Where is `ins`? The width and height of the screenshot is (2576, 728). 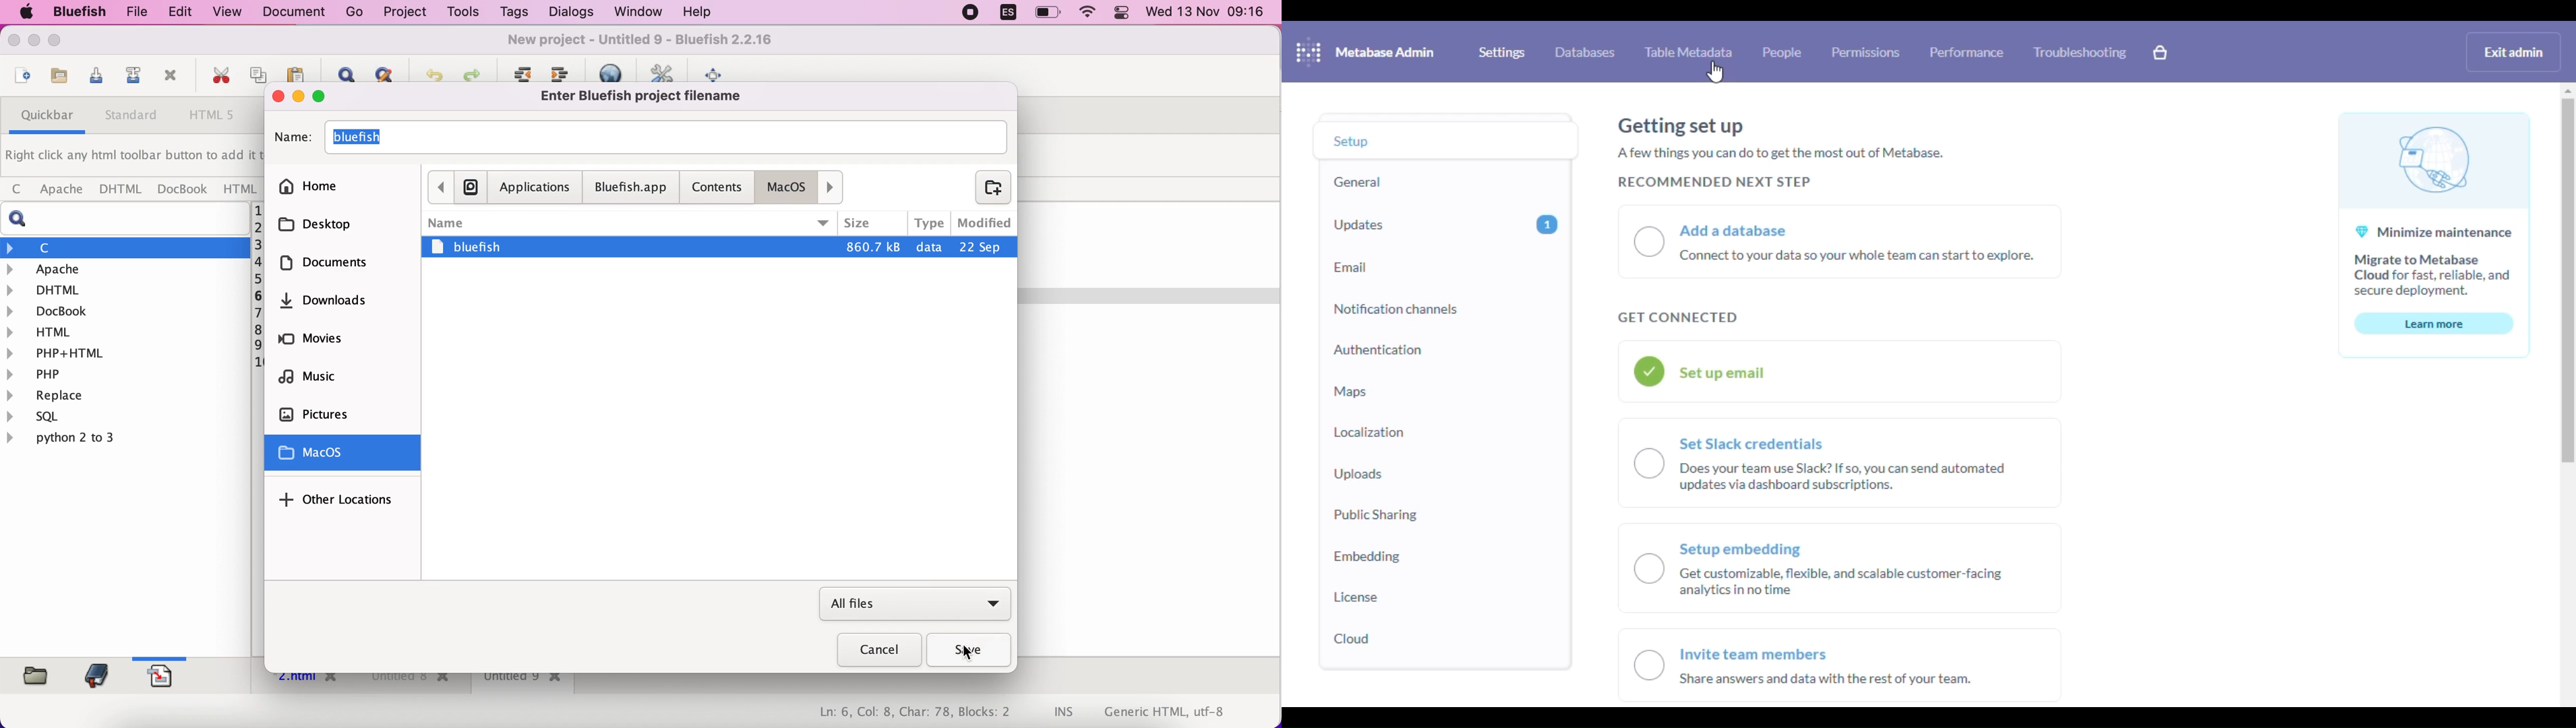
ins is located at coordinates (1065, 713).